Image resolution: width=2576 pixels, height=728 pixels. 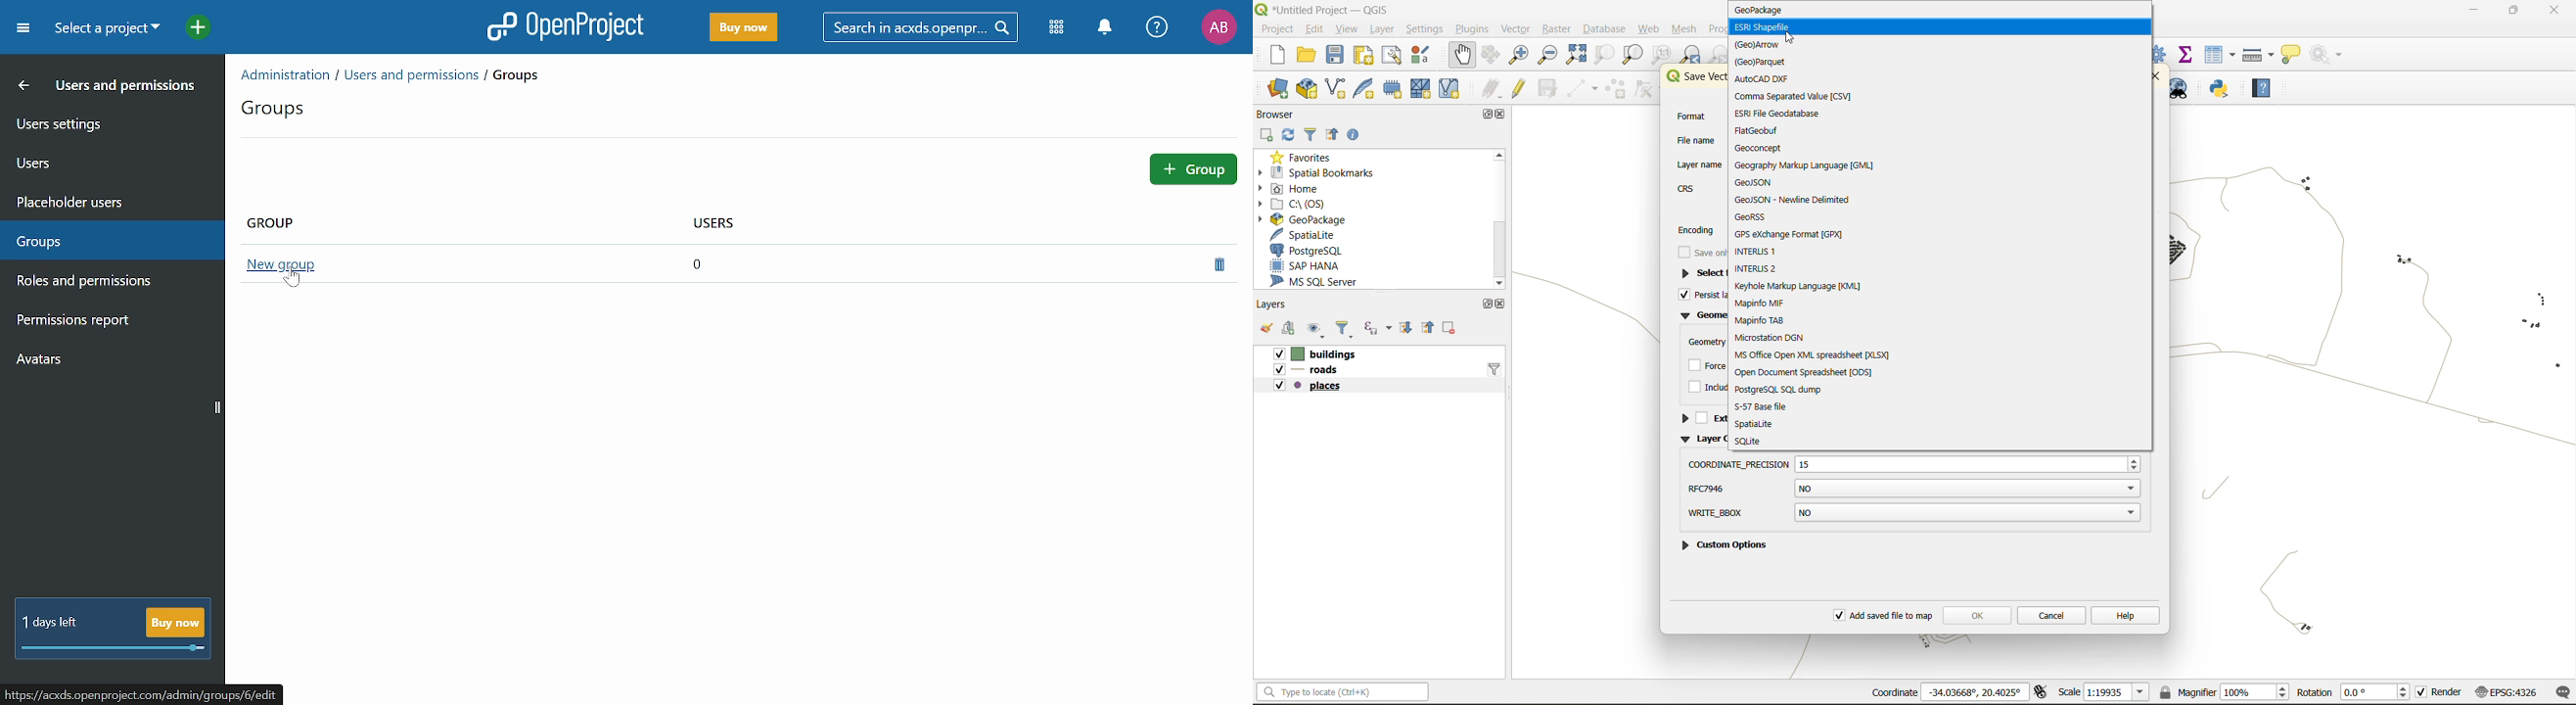 What do you see at coordinates (23, 27) in the screenshot?
I see `Expand project menu` at bounding box center [23, 27].